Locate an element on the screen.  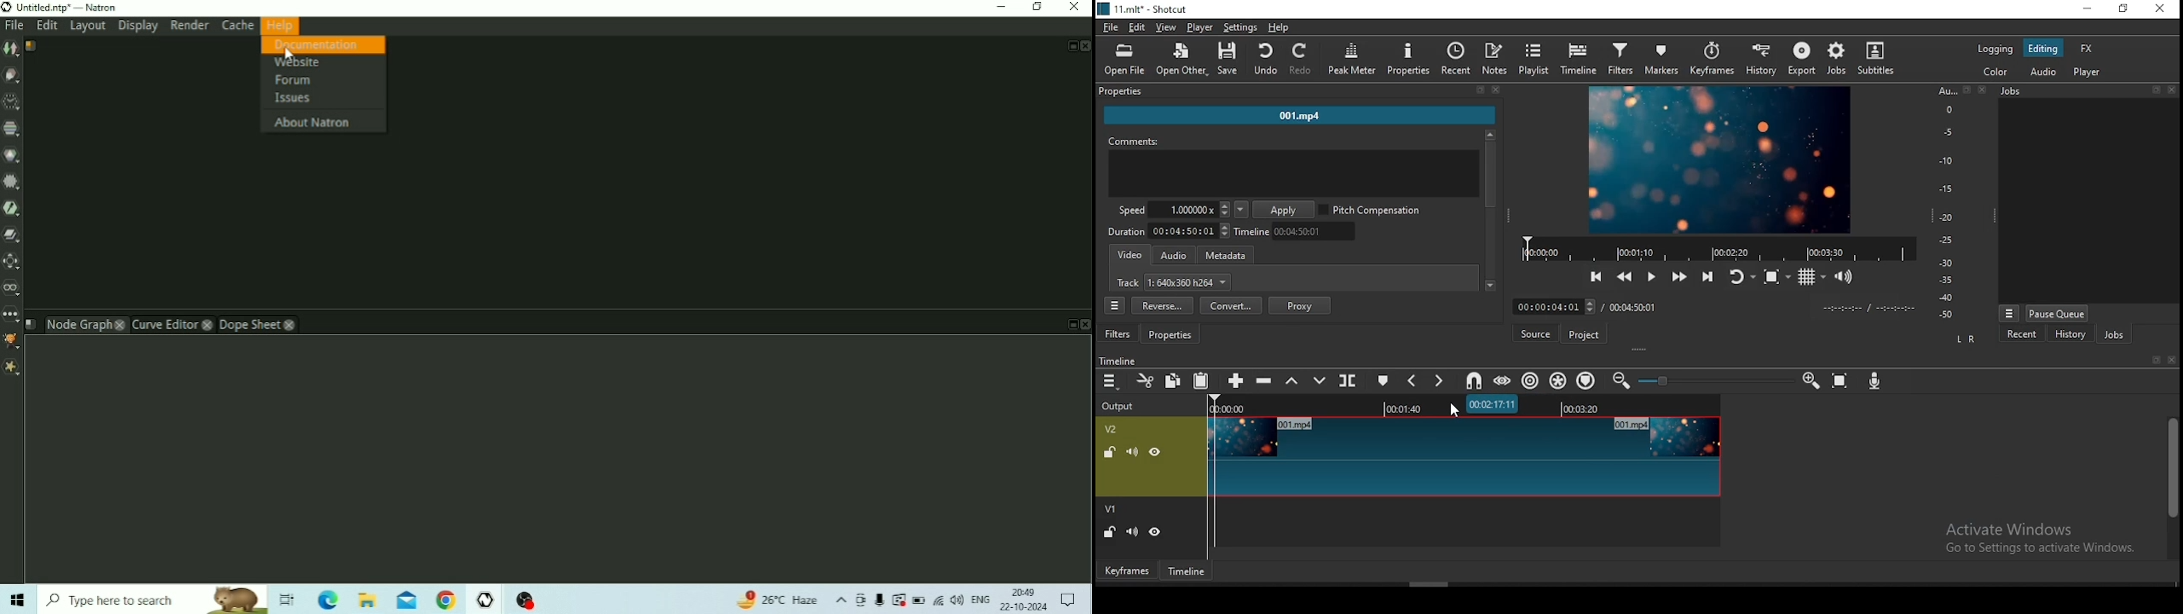
properties menu is located at coordinates (1117, 305).